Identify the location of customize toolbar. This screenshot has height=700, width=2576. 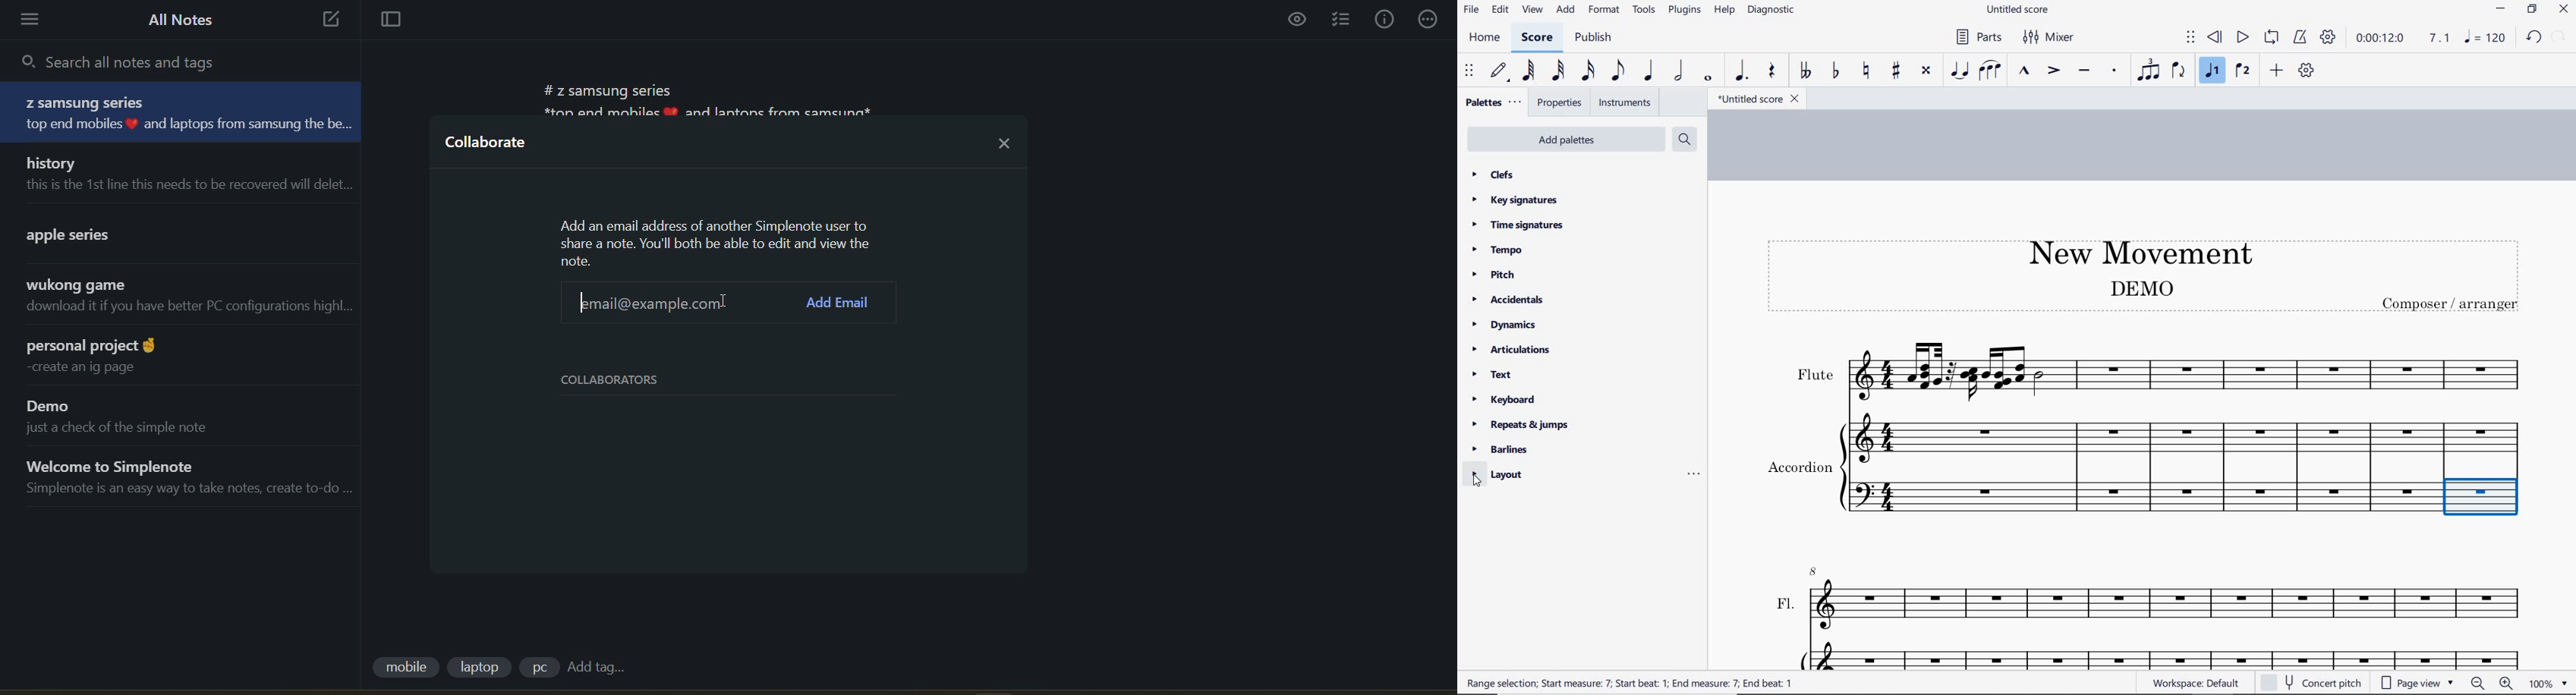
(2307, 71).